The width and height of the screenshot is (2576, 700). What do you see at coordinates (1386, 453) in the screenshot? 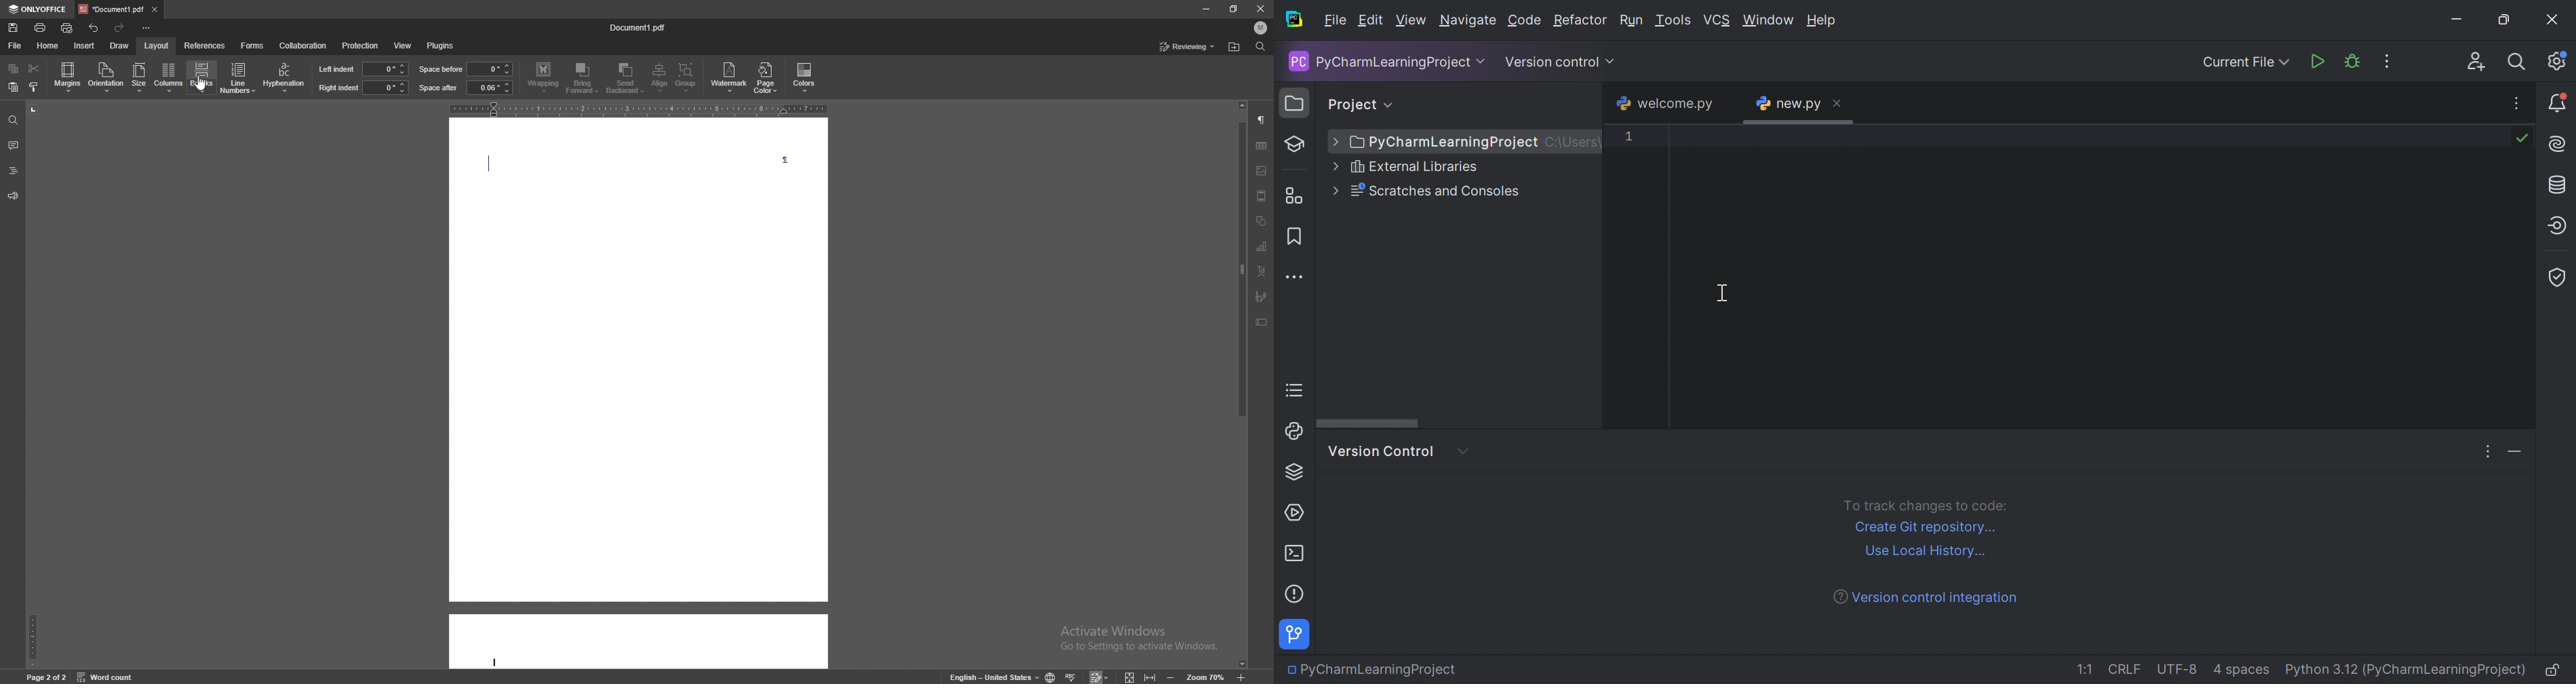
I see `Version control` at bounding box center [1386, 453].